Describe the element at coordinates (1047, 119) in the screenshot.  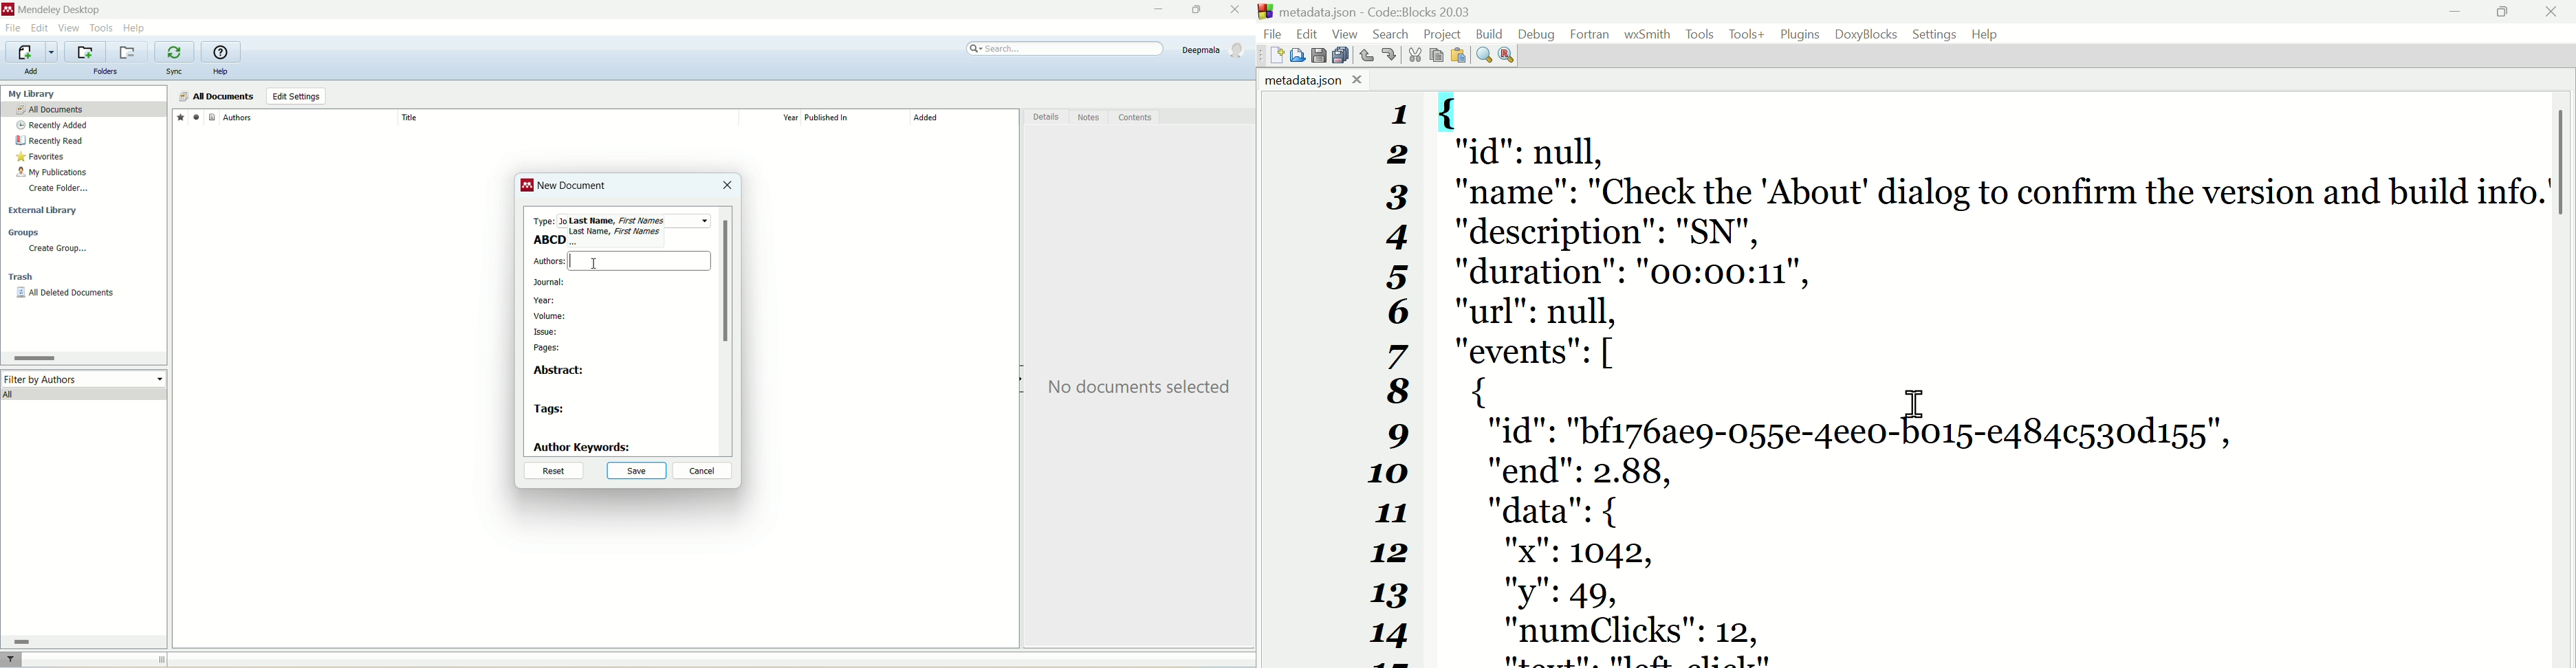
I see `details` at that location.